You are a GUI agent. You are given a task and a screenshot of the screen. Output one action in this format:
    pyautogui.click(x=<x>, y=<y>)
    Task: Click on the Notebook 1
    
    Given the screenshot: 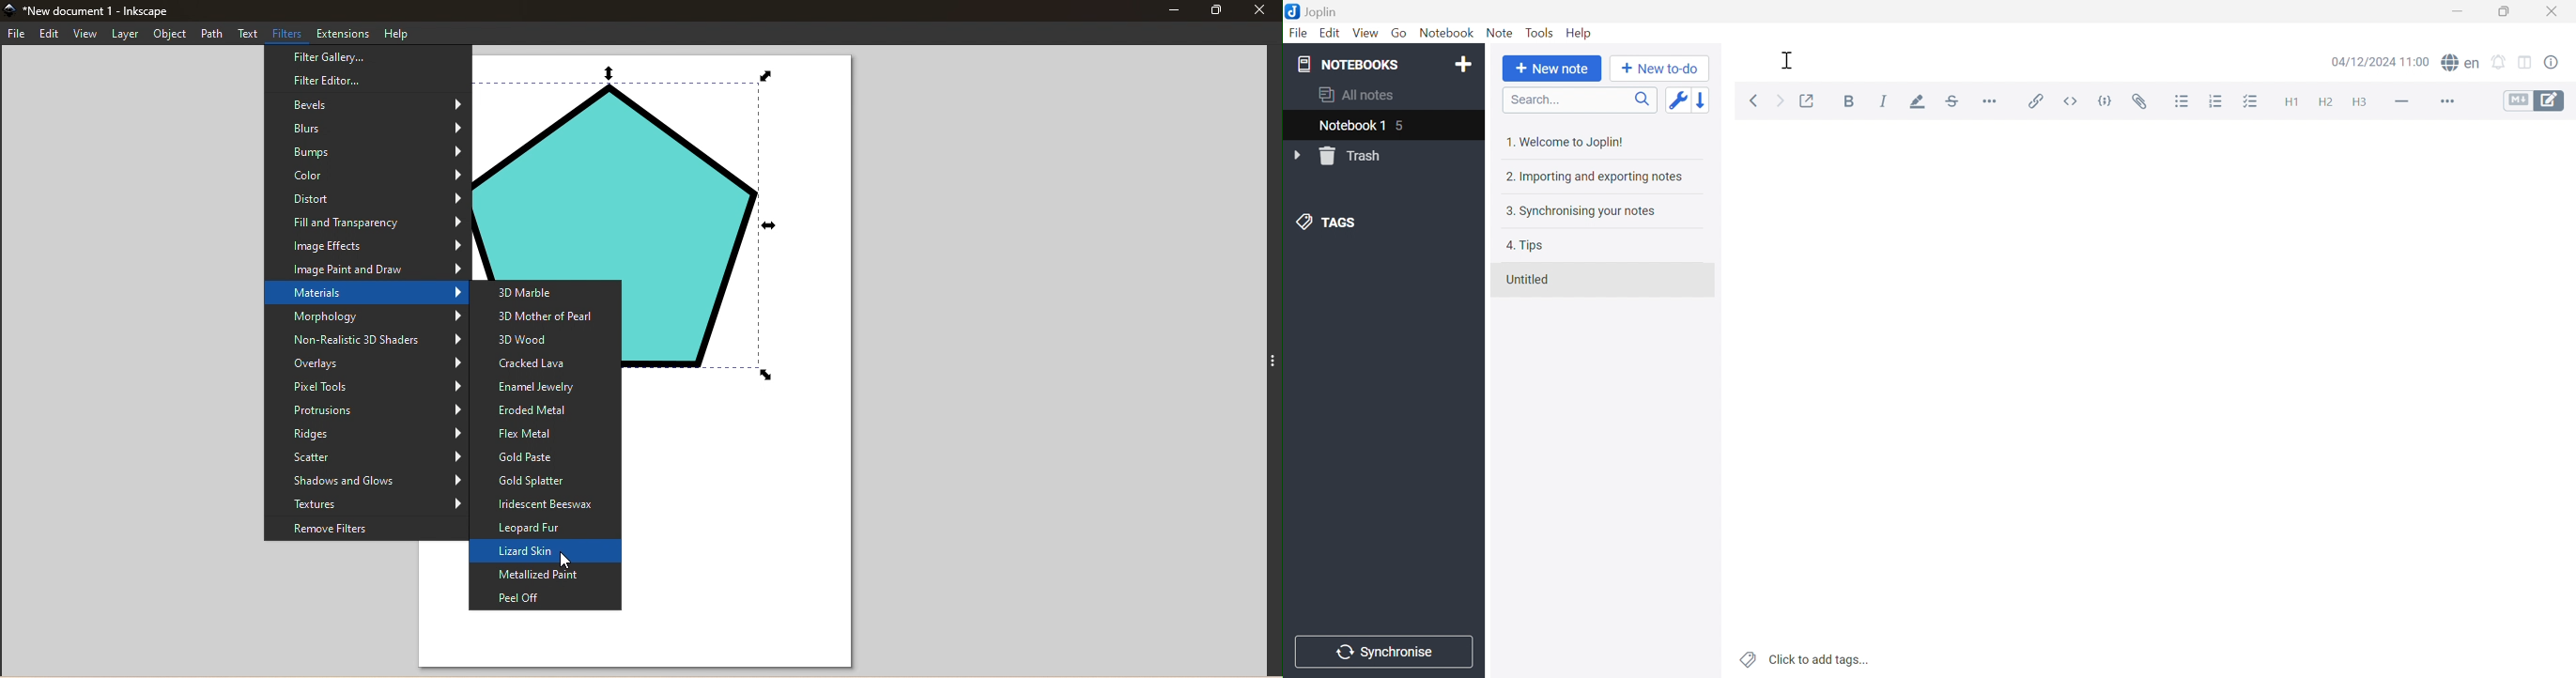 What is the action you would take?
    pyautogui.click(x=1350, y=127)
    